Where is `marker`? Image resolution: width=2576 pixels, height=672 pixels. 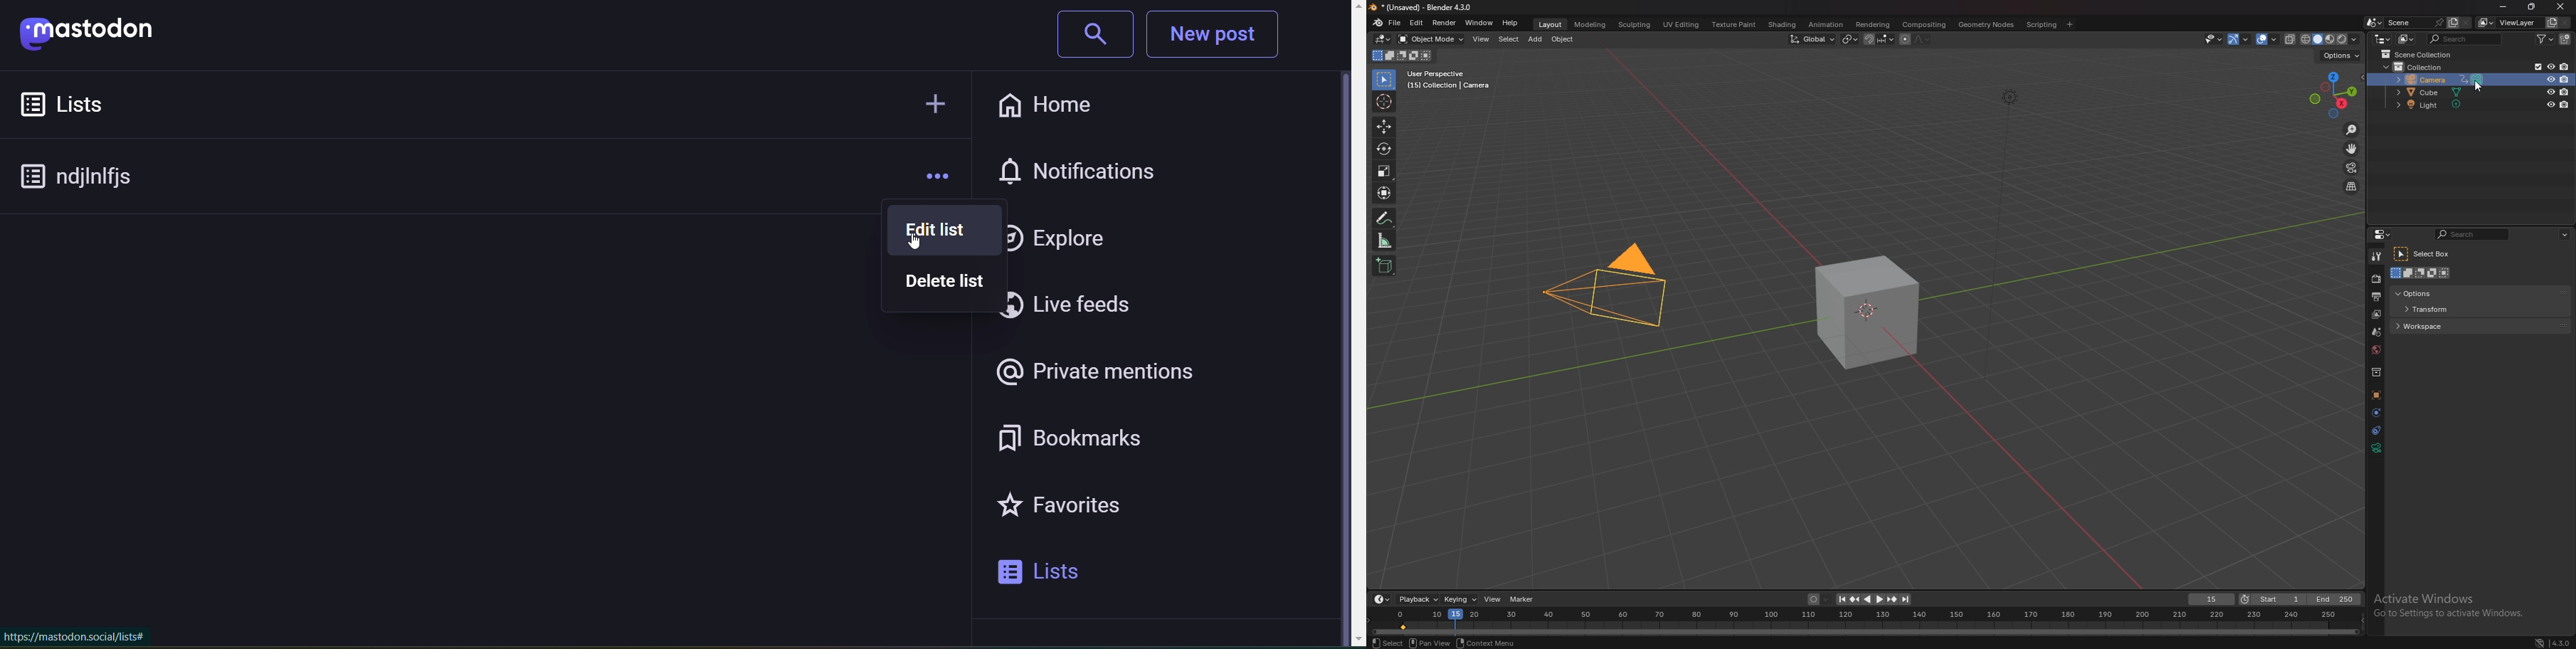 marker is located at coordinates (1523, 599).